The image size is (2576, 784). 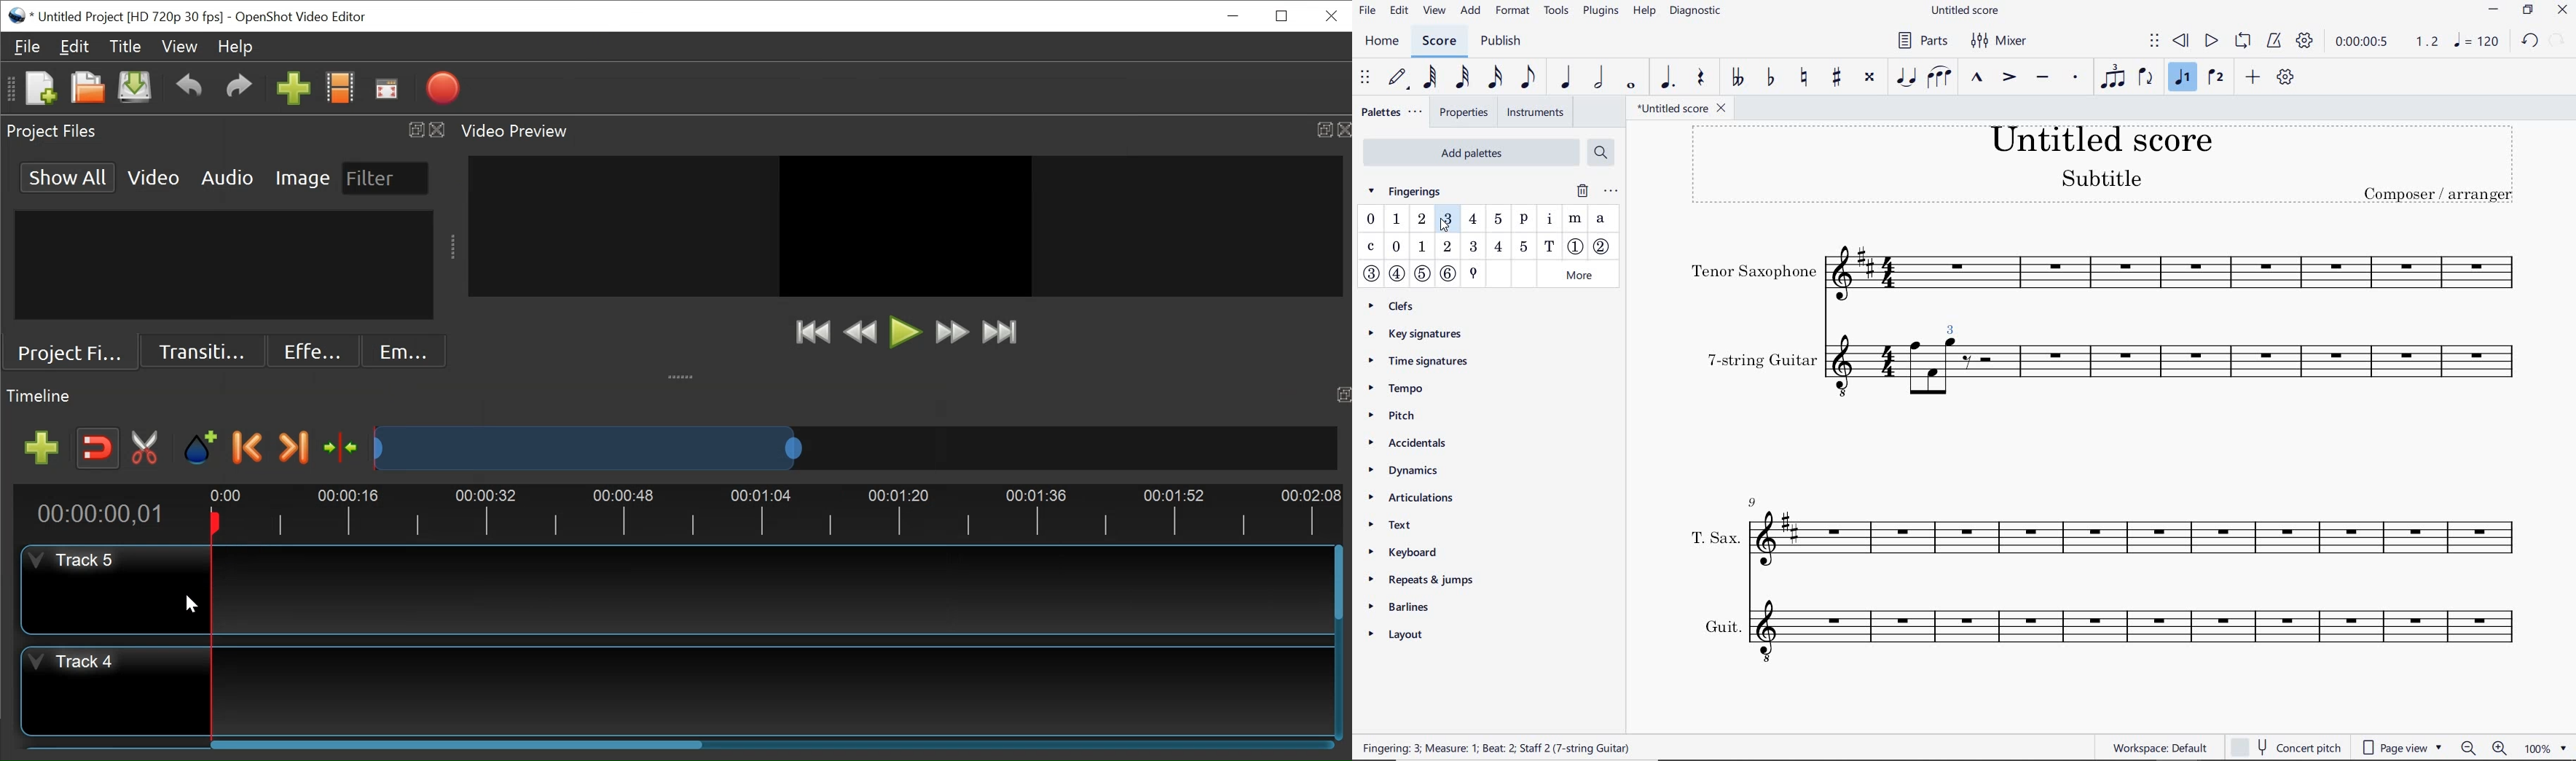 What do you see at coordinates (2102, 628) in the screenshot?
I see `INSTRUMENT: GUIT` at bounding box center [2102, 628].